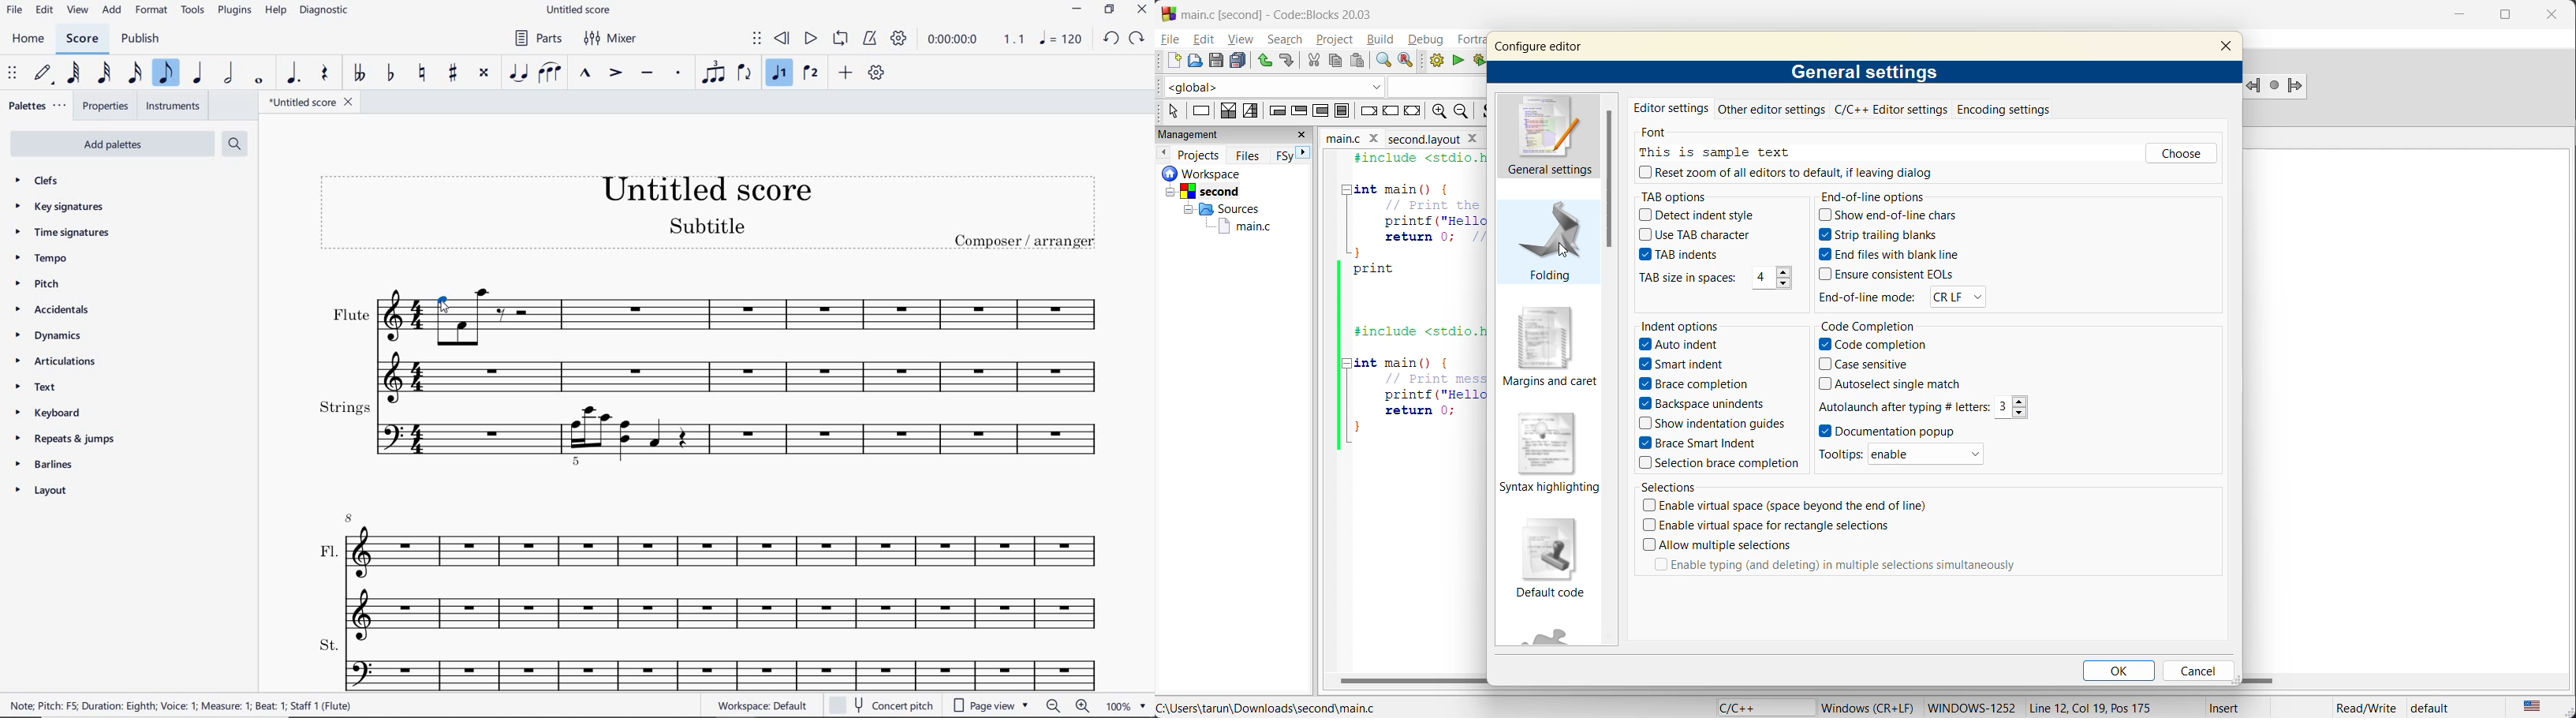 The image size is (2576, 728). Describe the element at coordinates (1470, 40) in the screenshot. I see `fortran` at that location.